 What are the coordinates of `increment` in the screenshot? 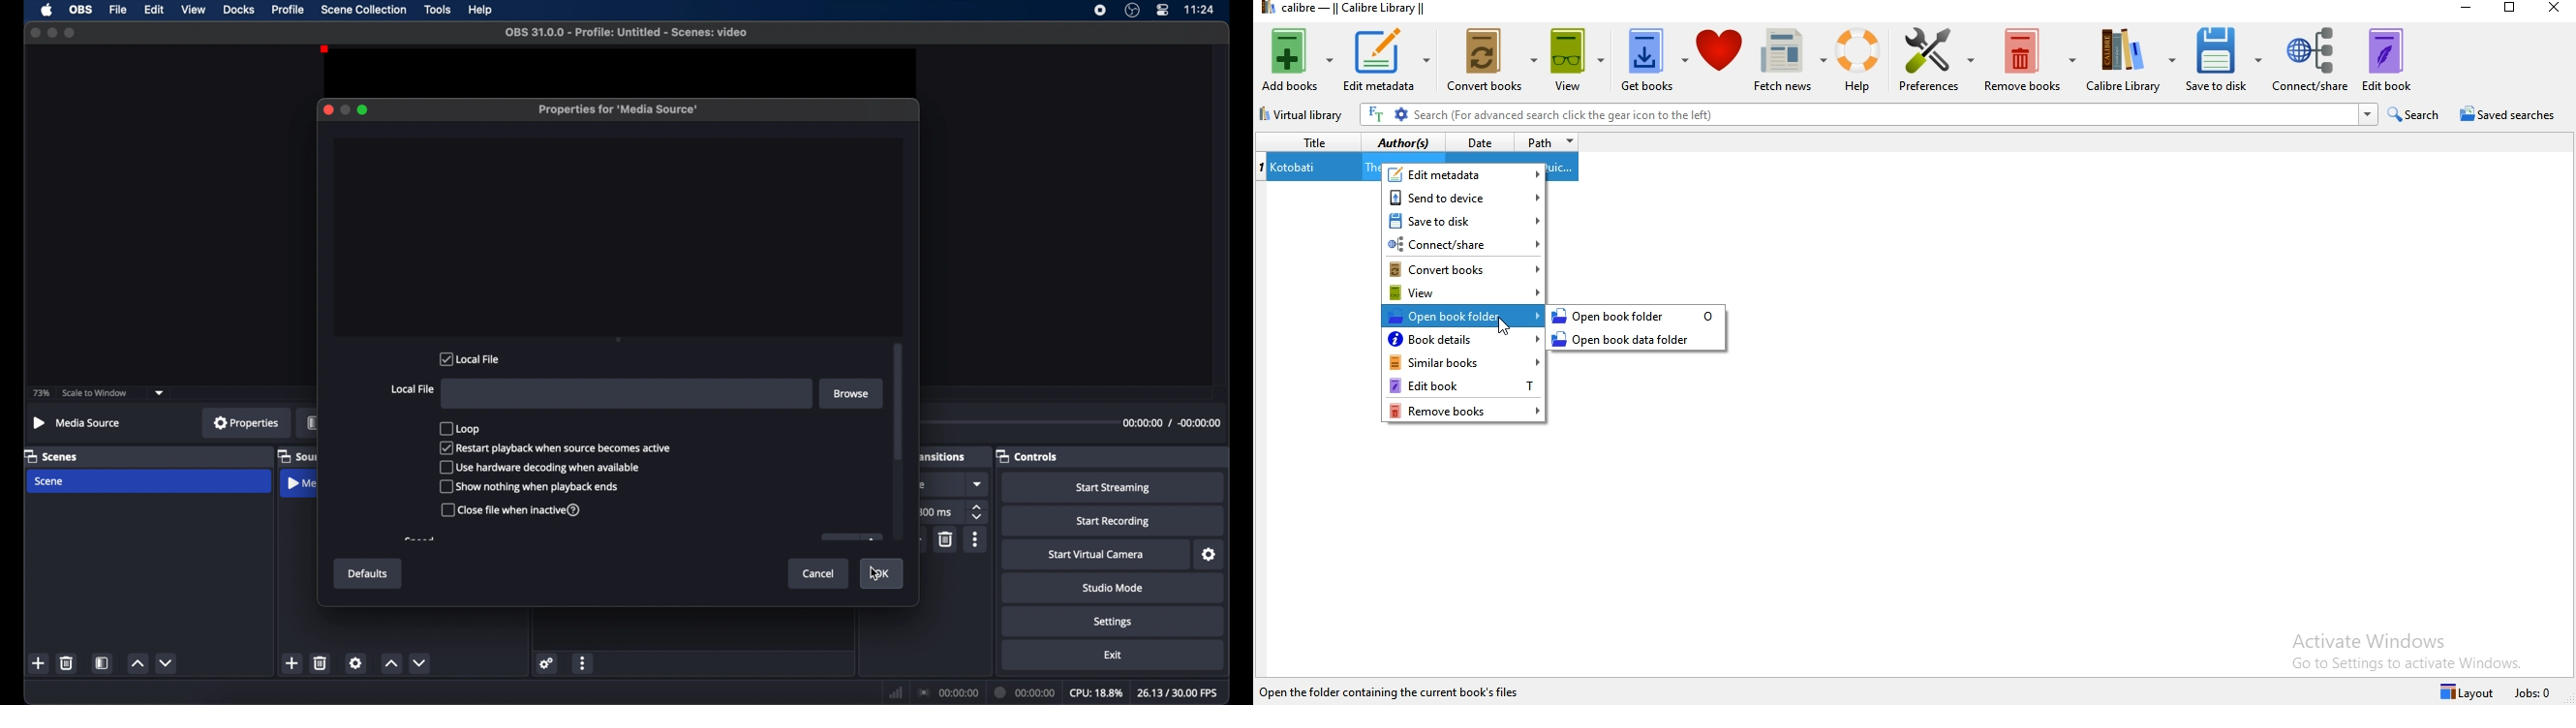 It's located at (391, 664).